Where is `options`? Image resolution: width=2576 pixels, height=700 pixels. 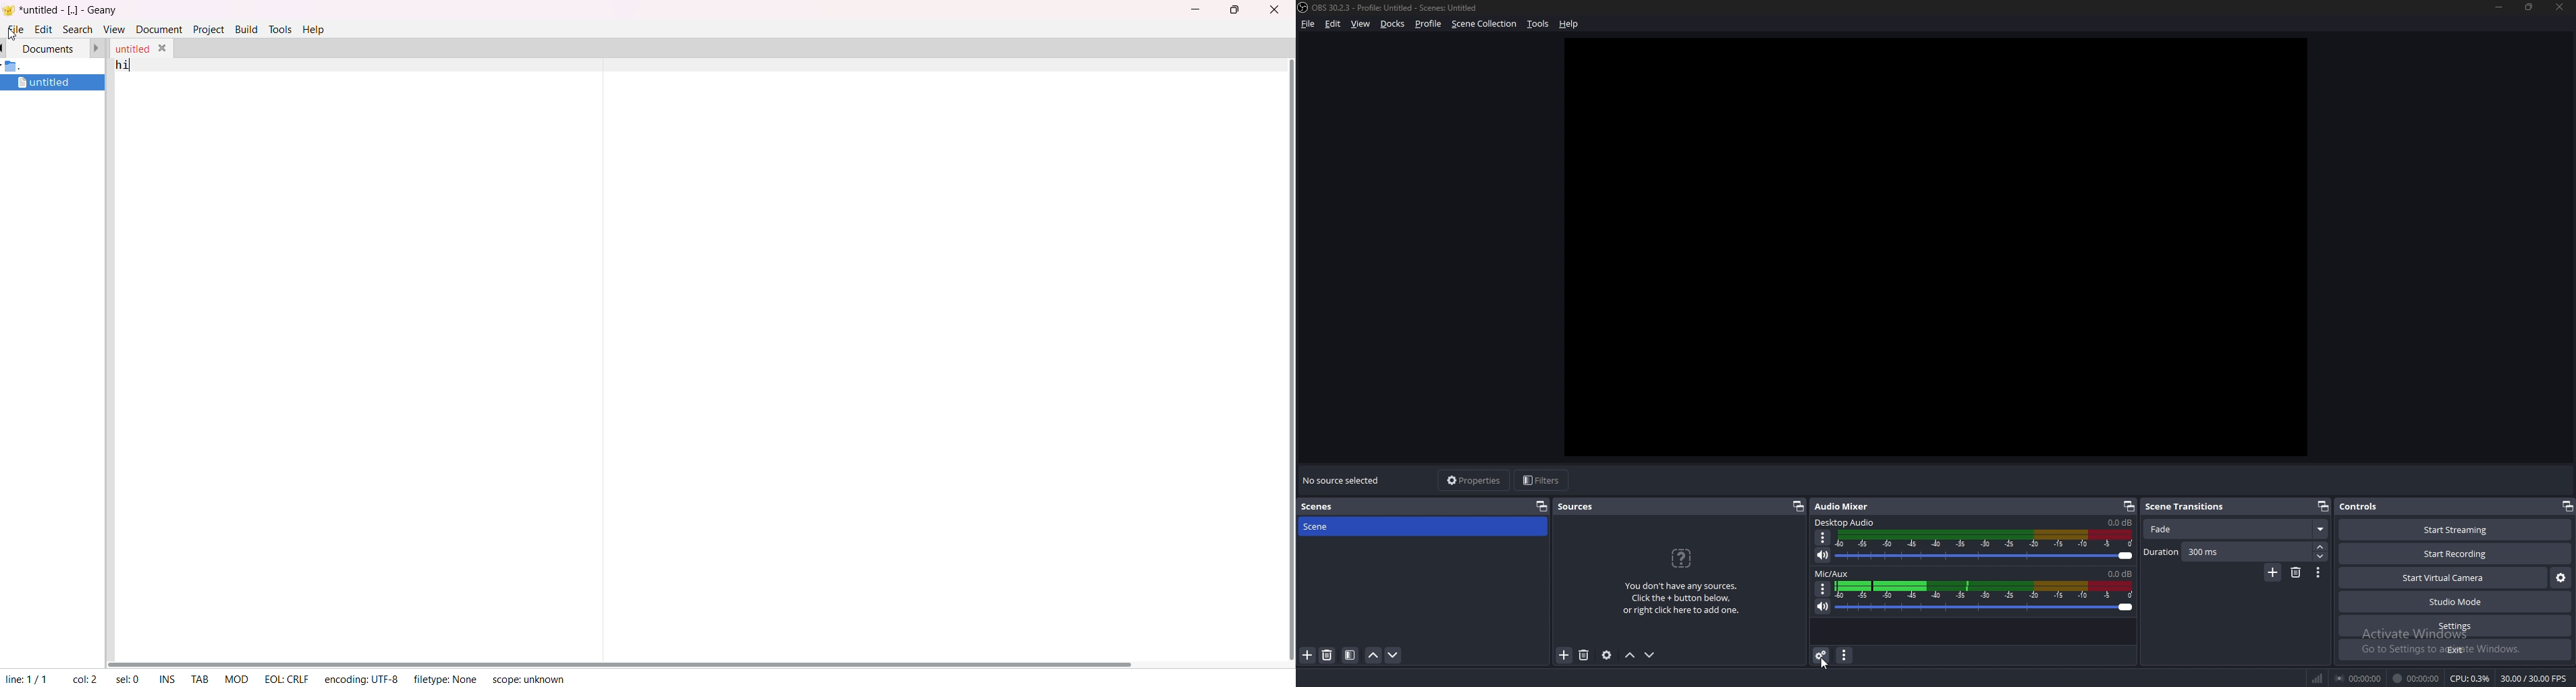
options is located at coordinates (1823, 588).